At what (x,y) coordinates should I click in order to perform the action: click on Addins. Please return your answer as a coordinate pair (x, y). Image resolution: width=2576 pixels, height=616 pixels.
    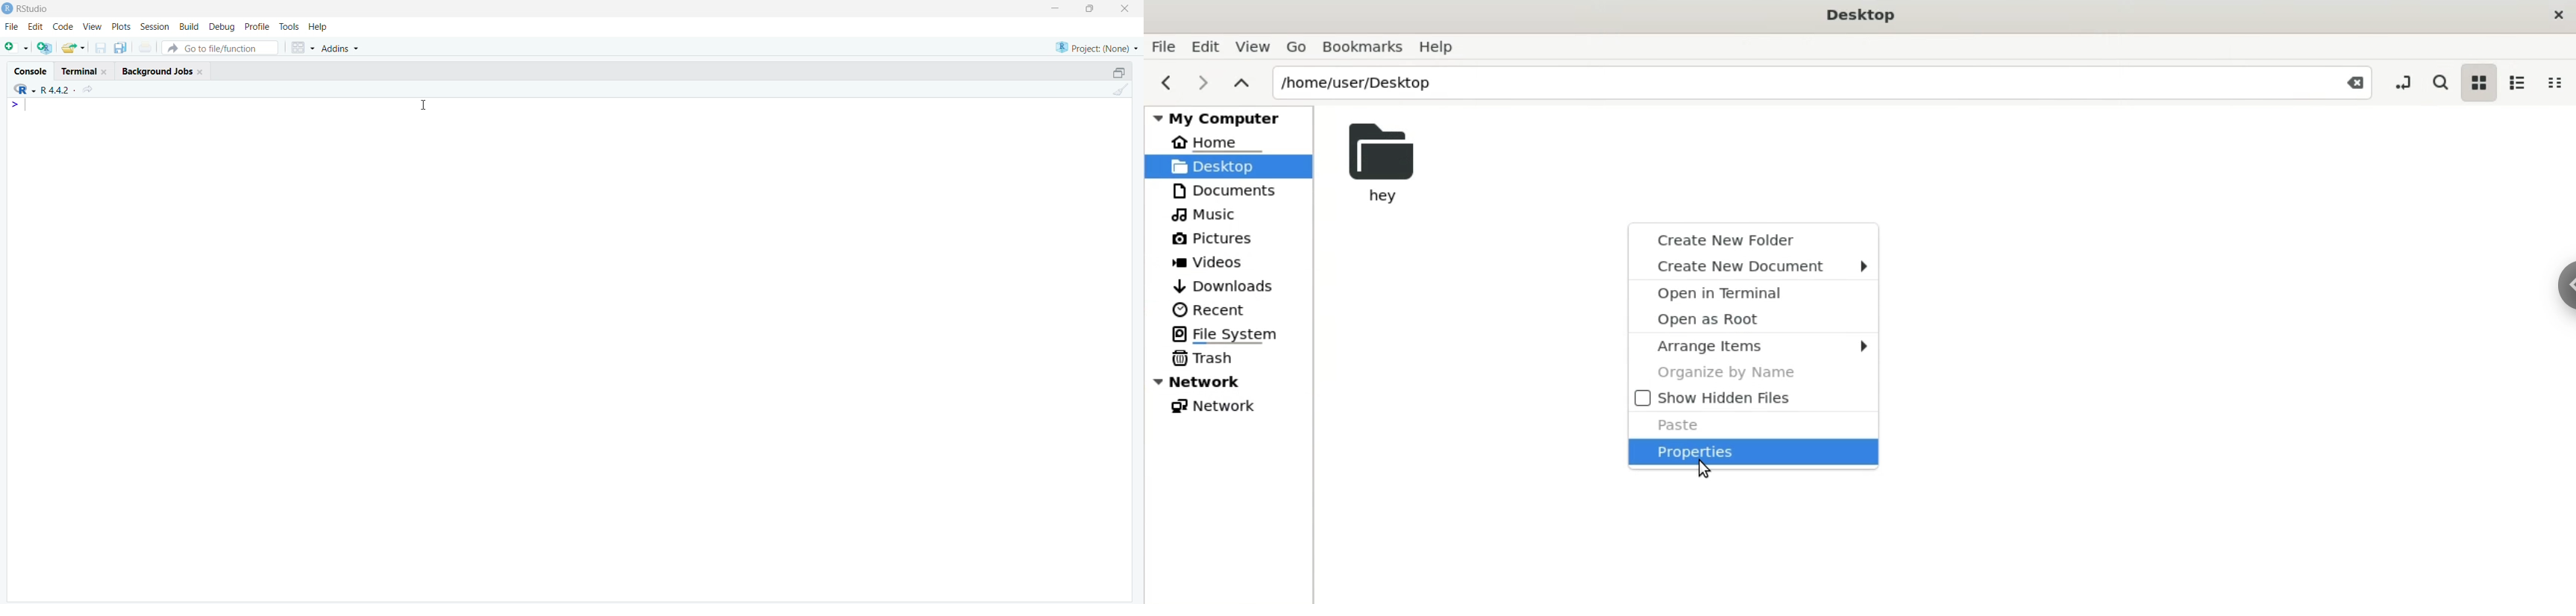
    Looking at the image, I should click on (343, 49).